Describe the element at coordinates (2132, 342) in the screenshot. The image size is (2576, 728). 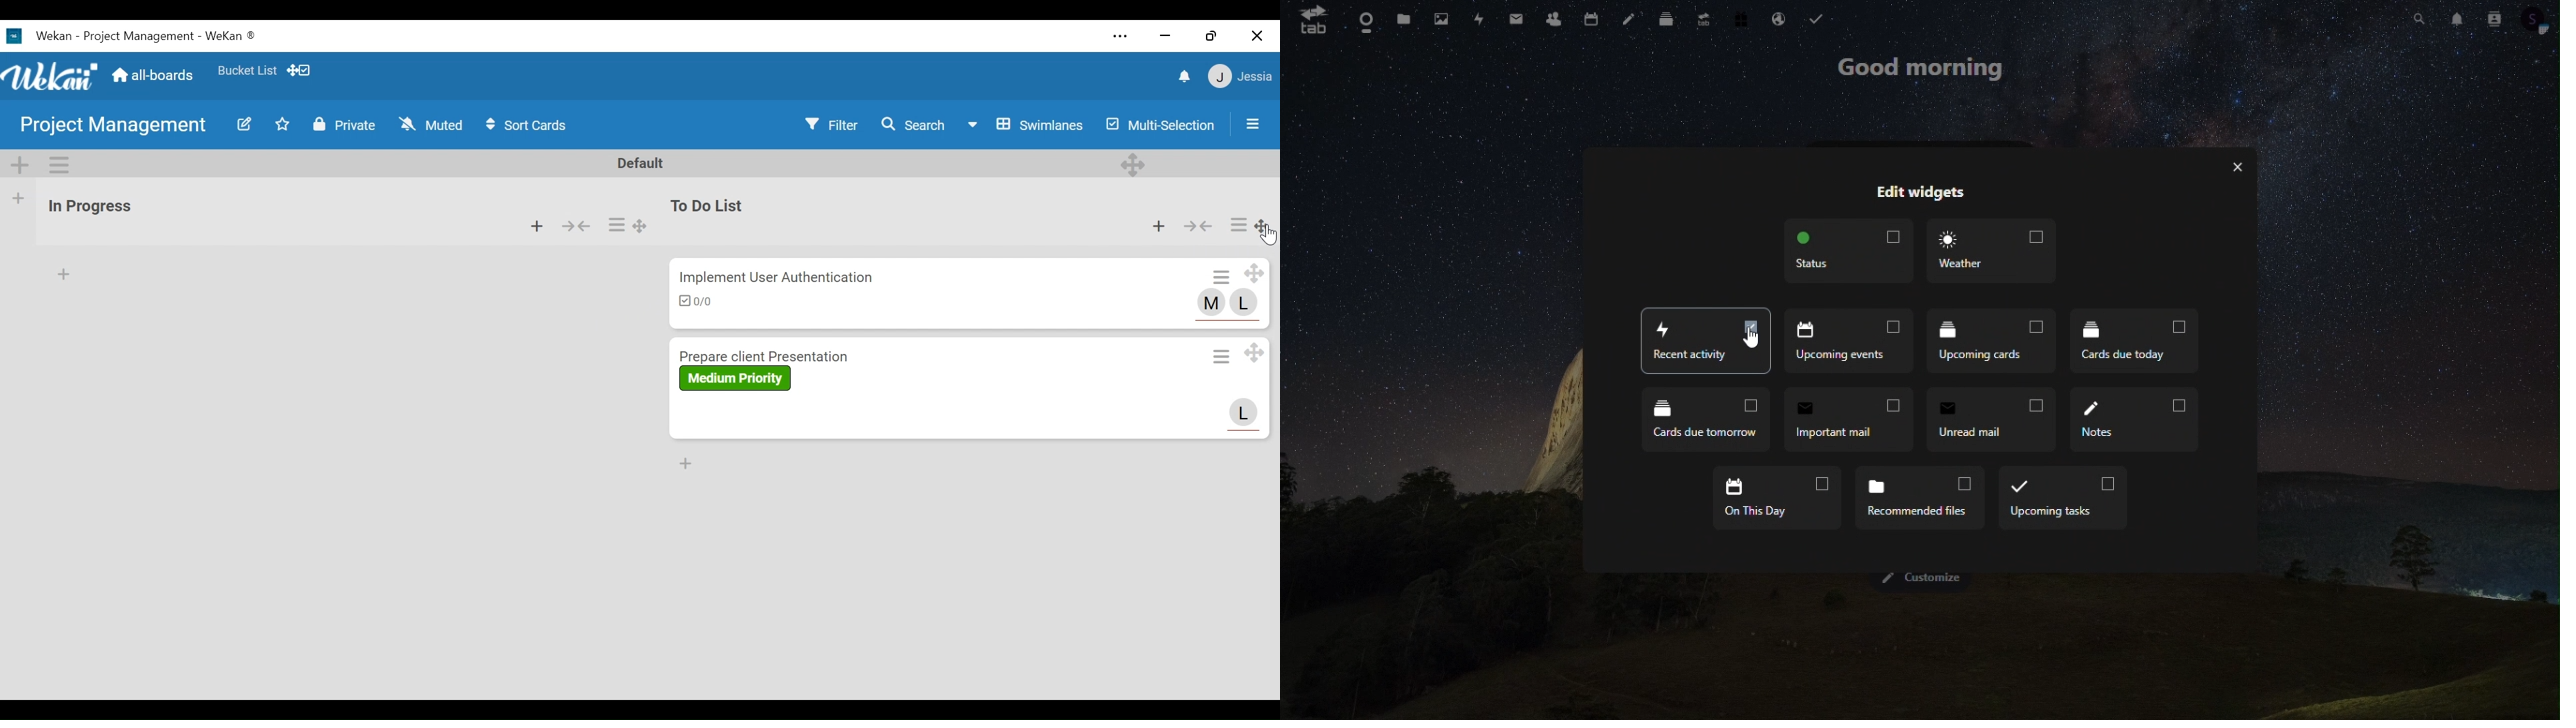
I see `cards due today` at that location.